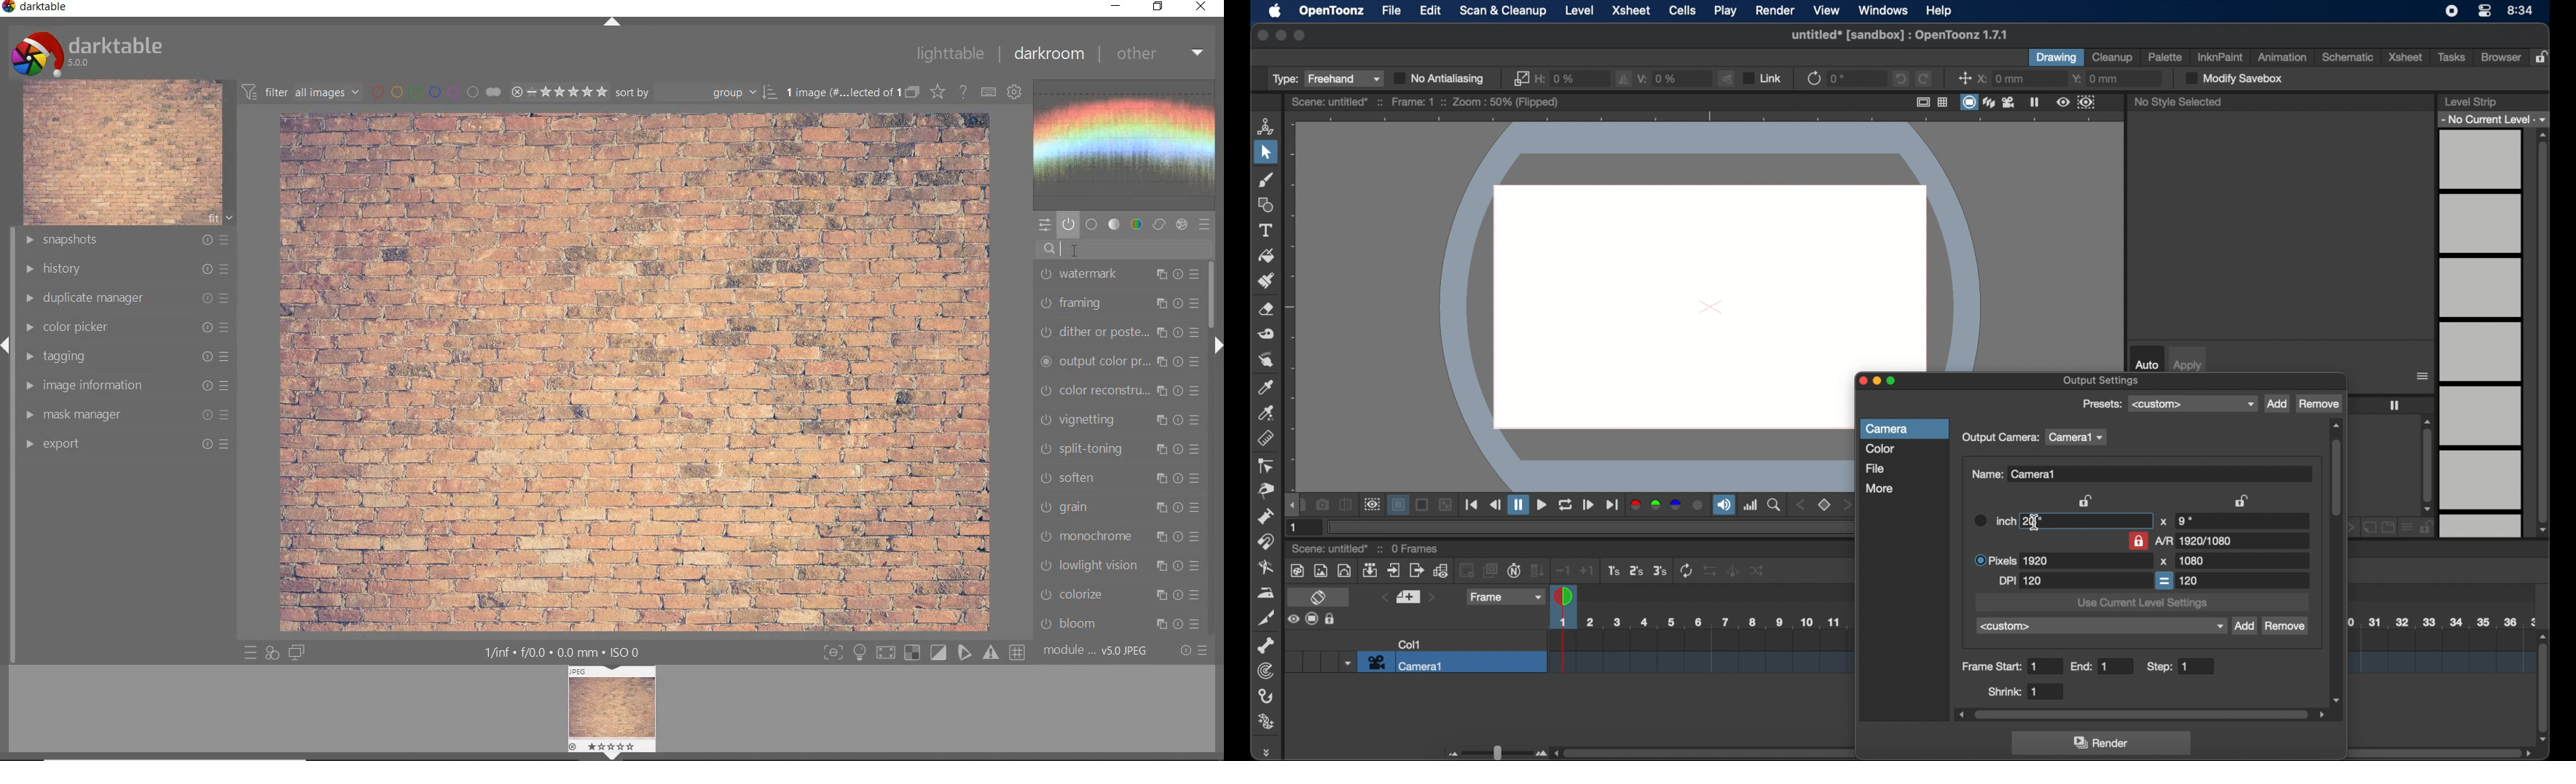 This screenshot has width=2576, height=784. Describe the element at coordinates (949, 53) in the screenshot. I see `lighttable` at that location.